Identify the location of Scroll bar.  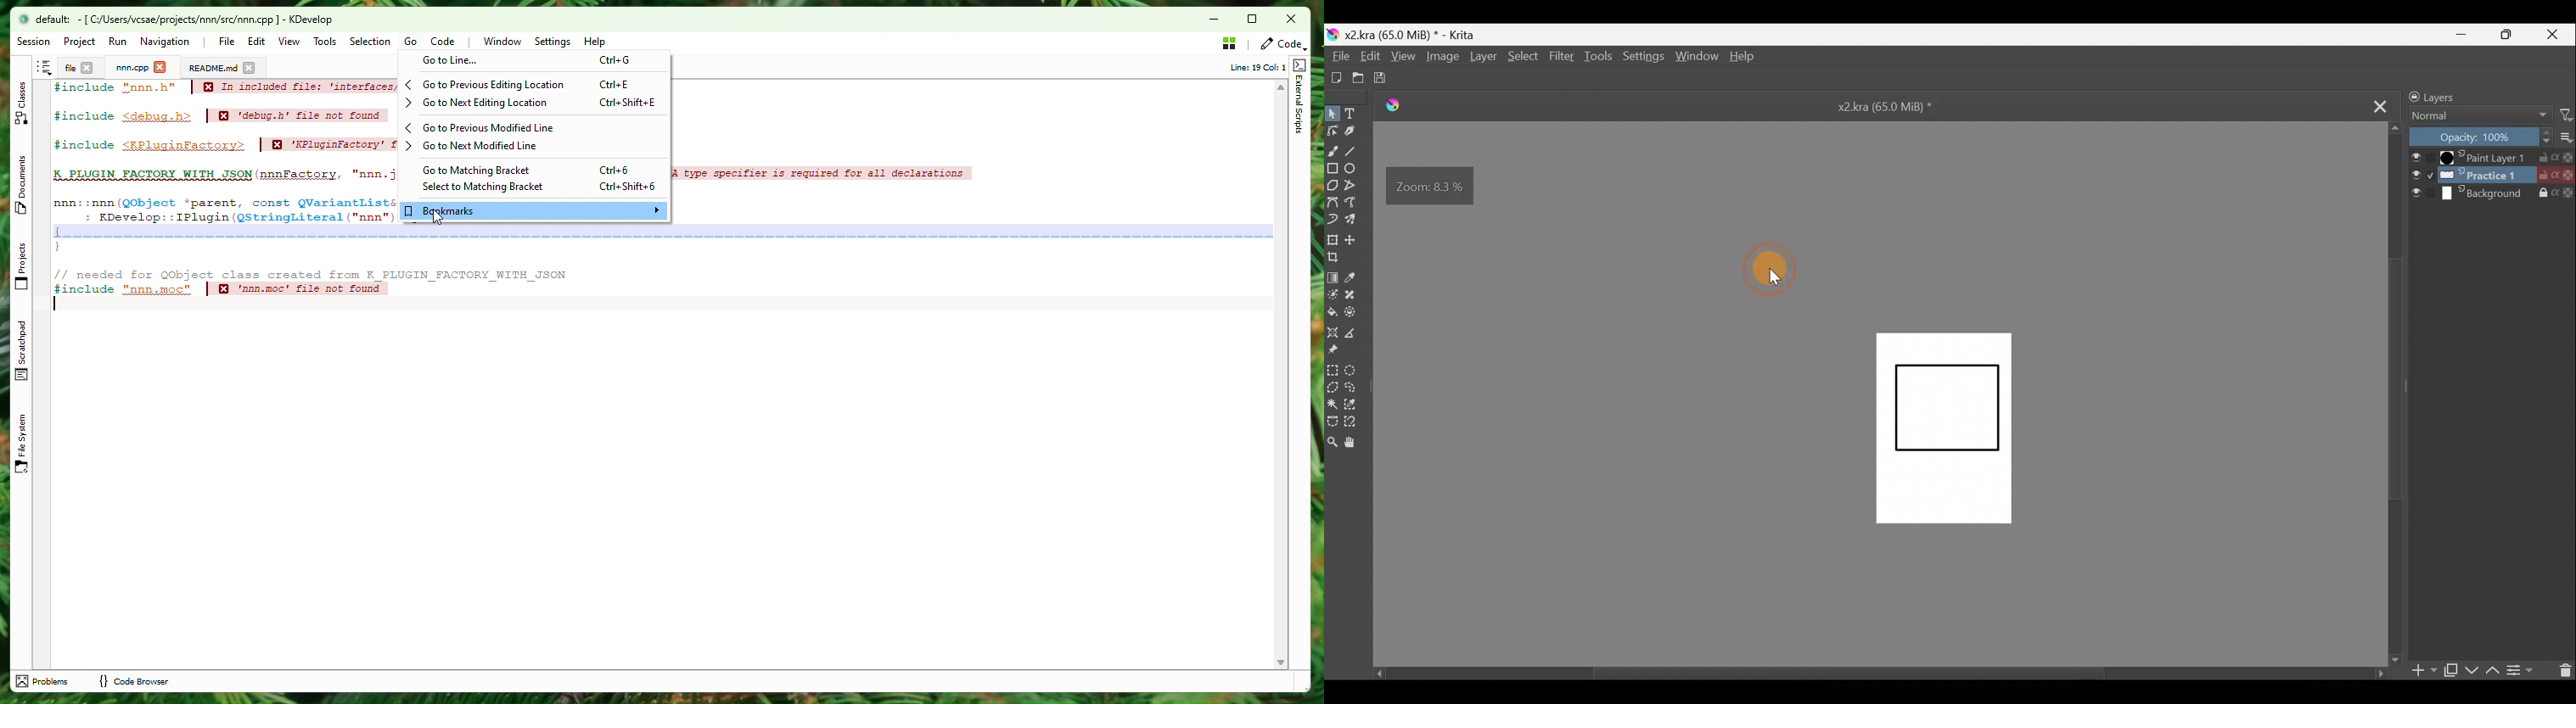
(2395, 395).